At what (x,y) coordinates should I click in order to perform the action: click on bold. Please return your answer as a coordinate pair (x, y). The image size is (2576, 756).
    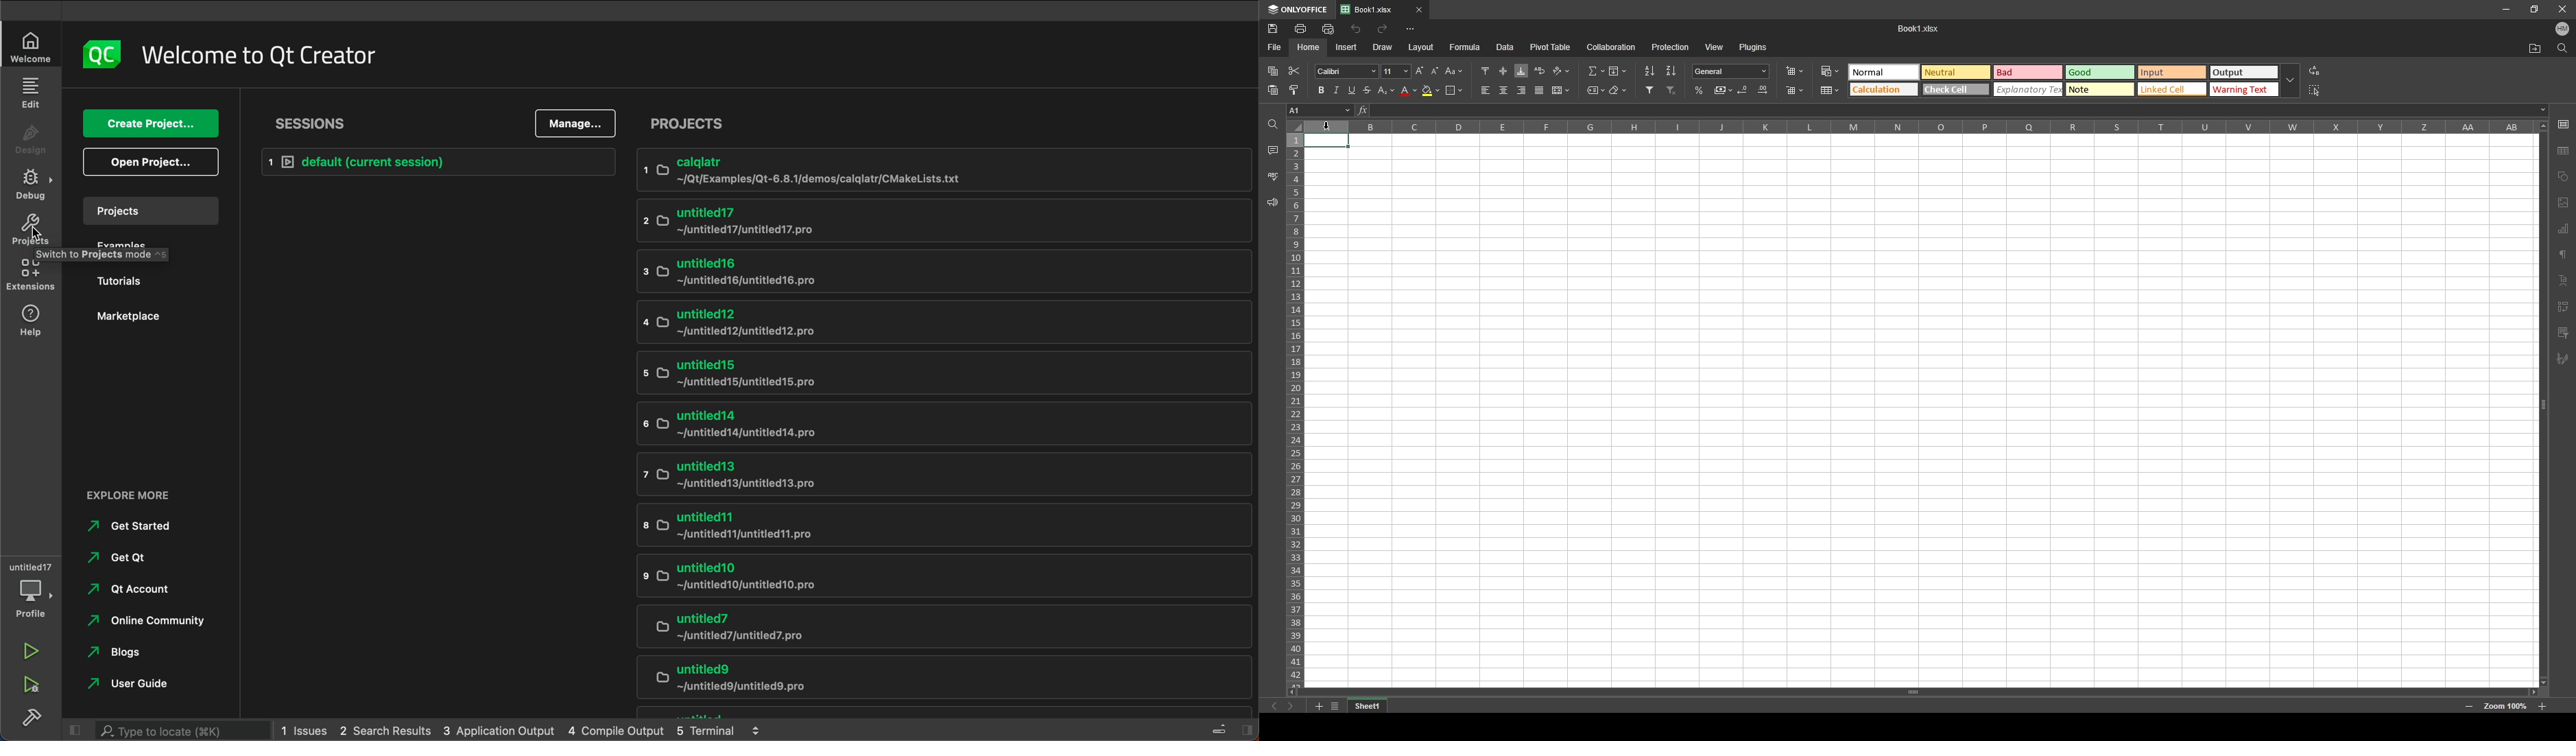
    Looking at the image, I should click on (1321, 90).